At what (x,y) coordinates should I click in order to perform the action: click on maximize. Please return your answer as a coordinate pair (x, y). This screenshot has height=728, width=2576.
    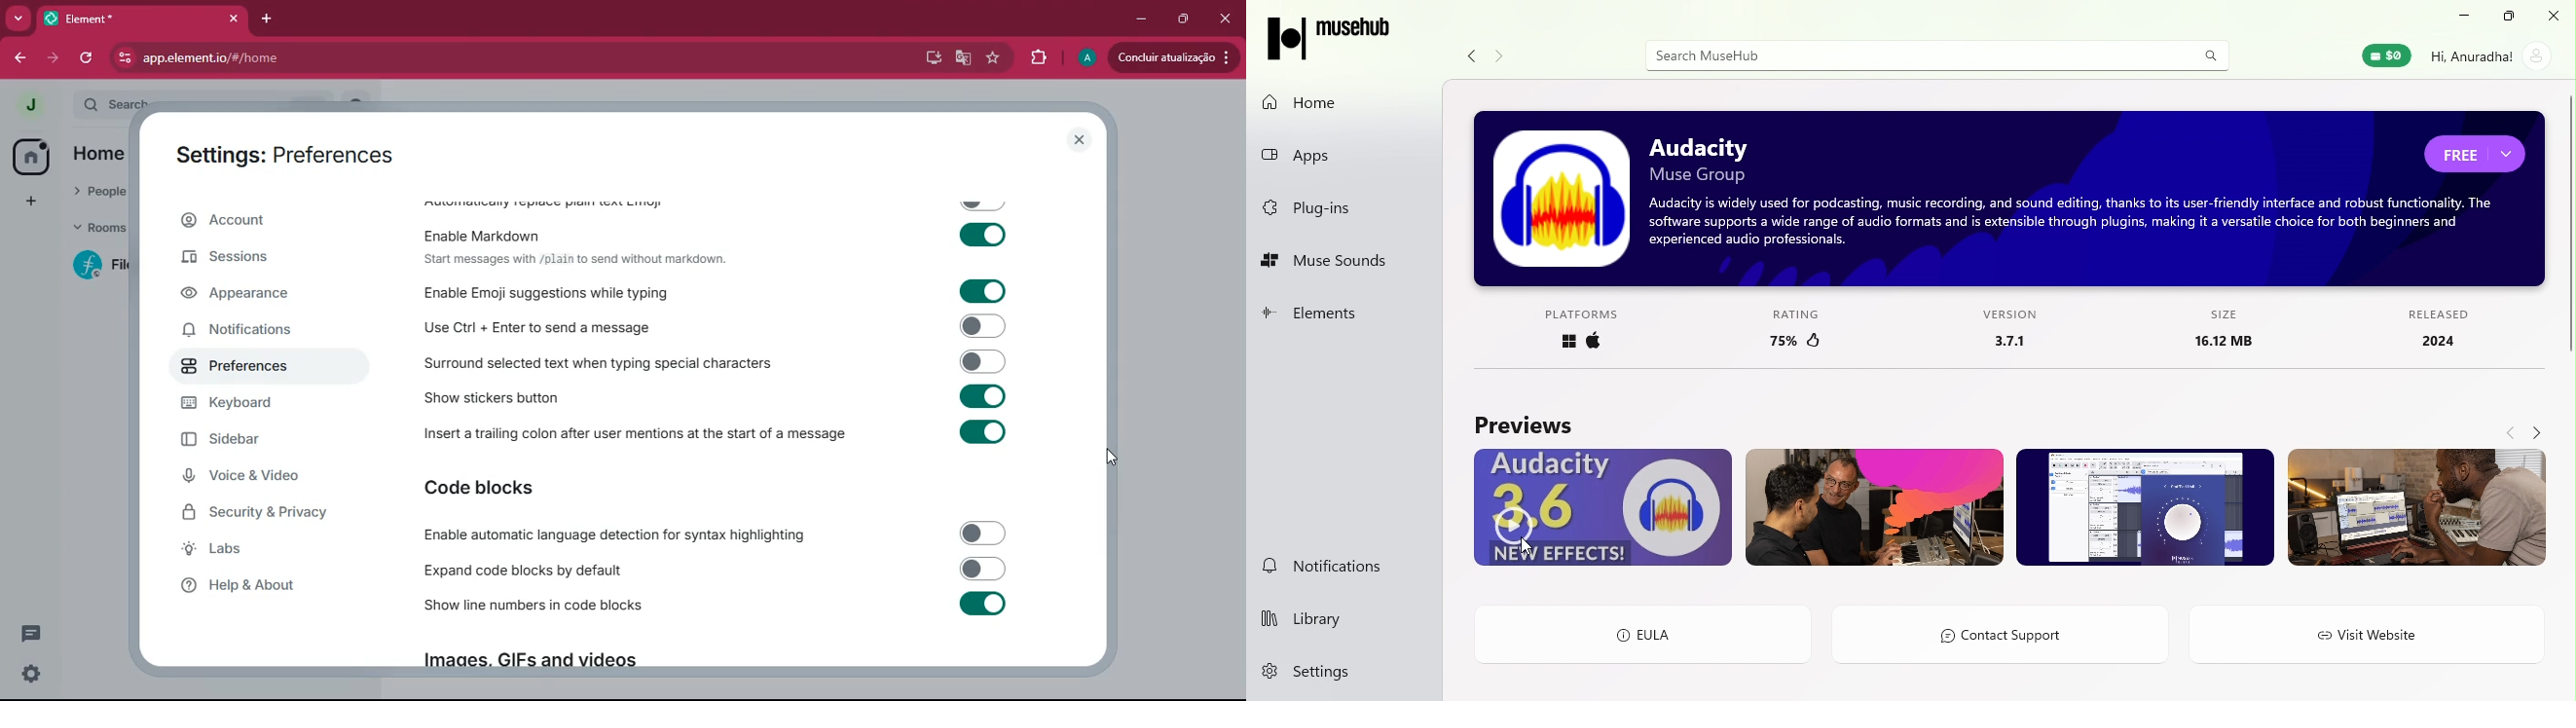
    Looking at the image, I should click on (1184, 19).